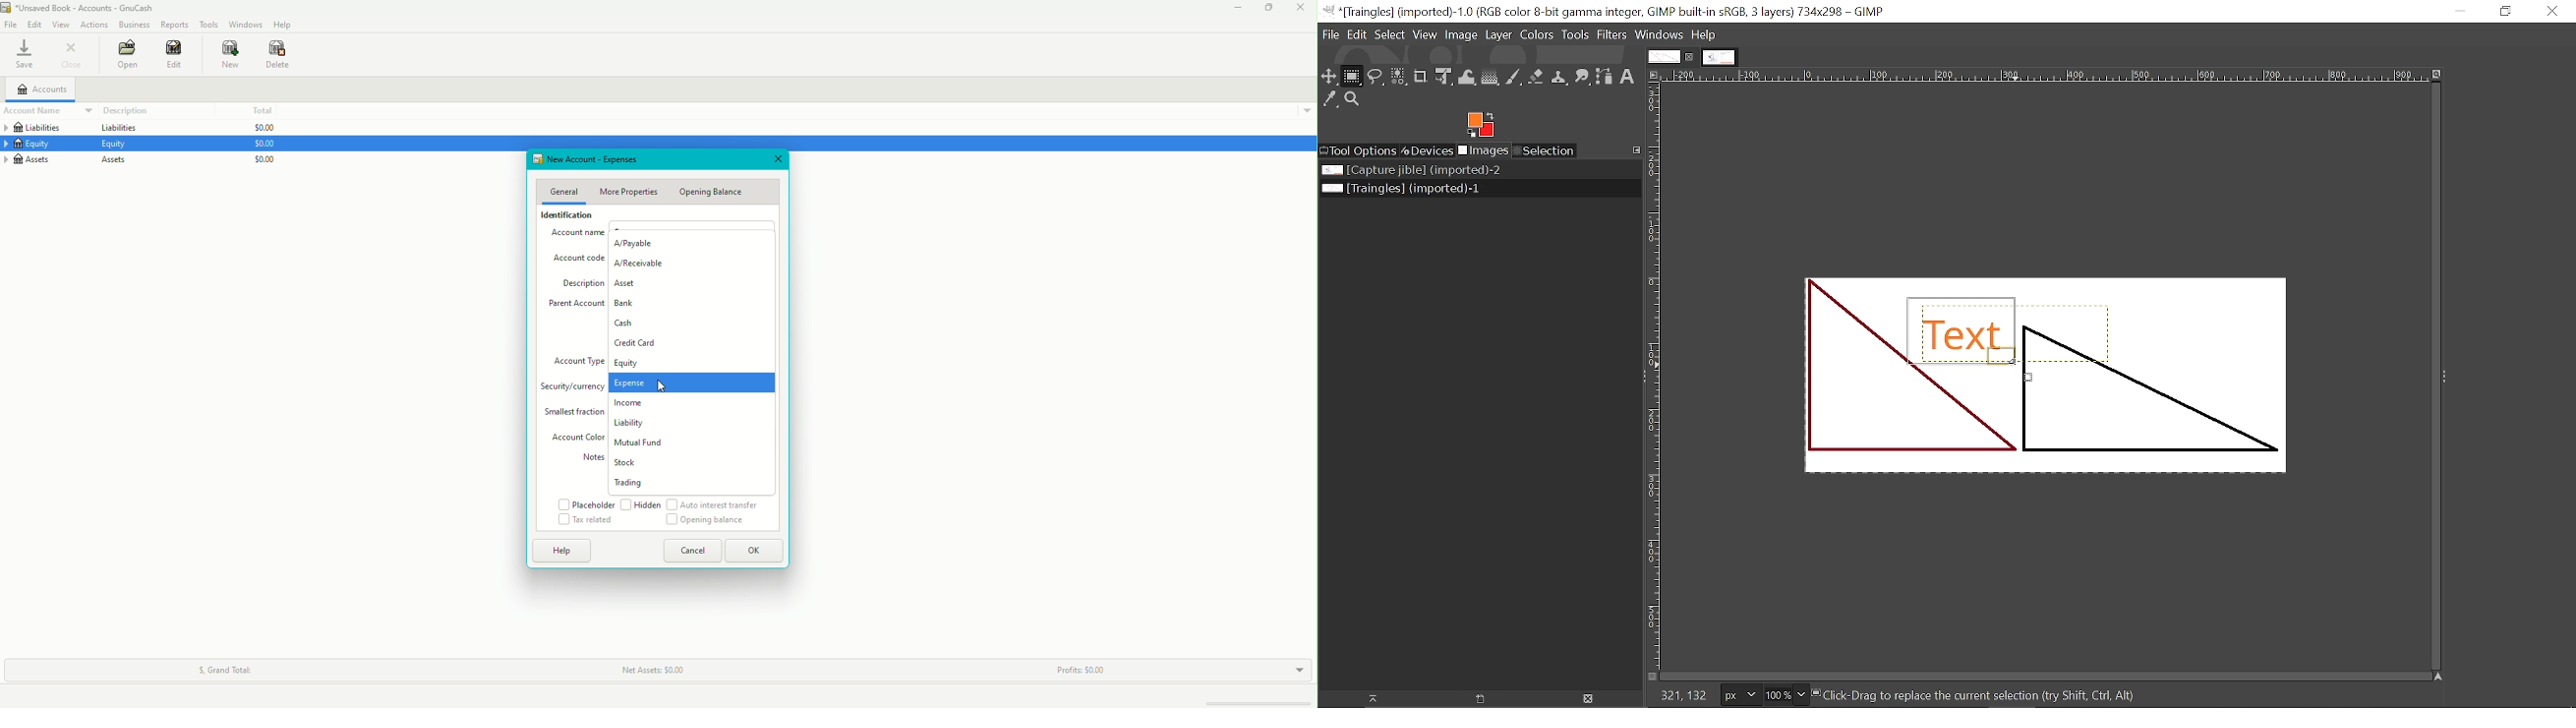  What do you see at coordinates (574, 412) in the screenshot?
I see `Smallest Fraction` at bounding box center [574, 412].